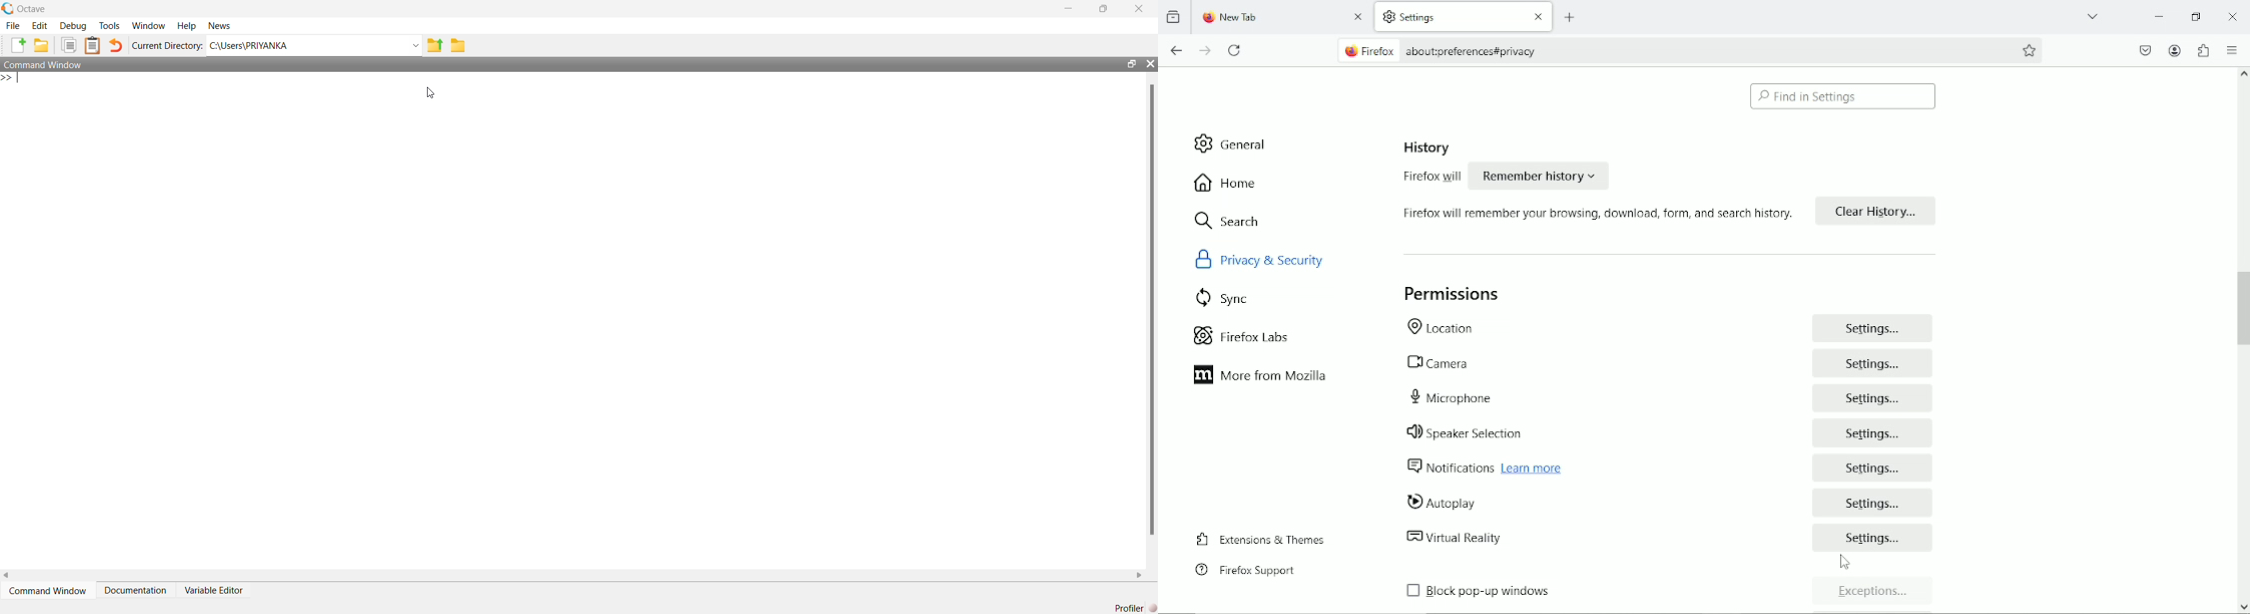 The height and width of the screenshot is (616, 2268). I want to click on sync, so click(1224, 297).